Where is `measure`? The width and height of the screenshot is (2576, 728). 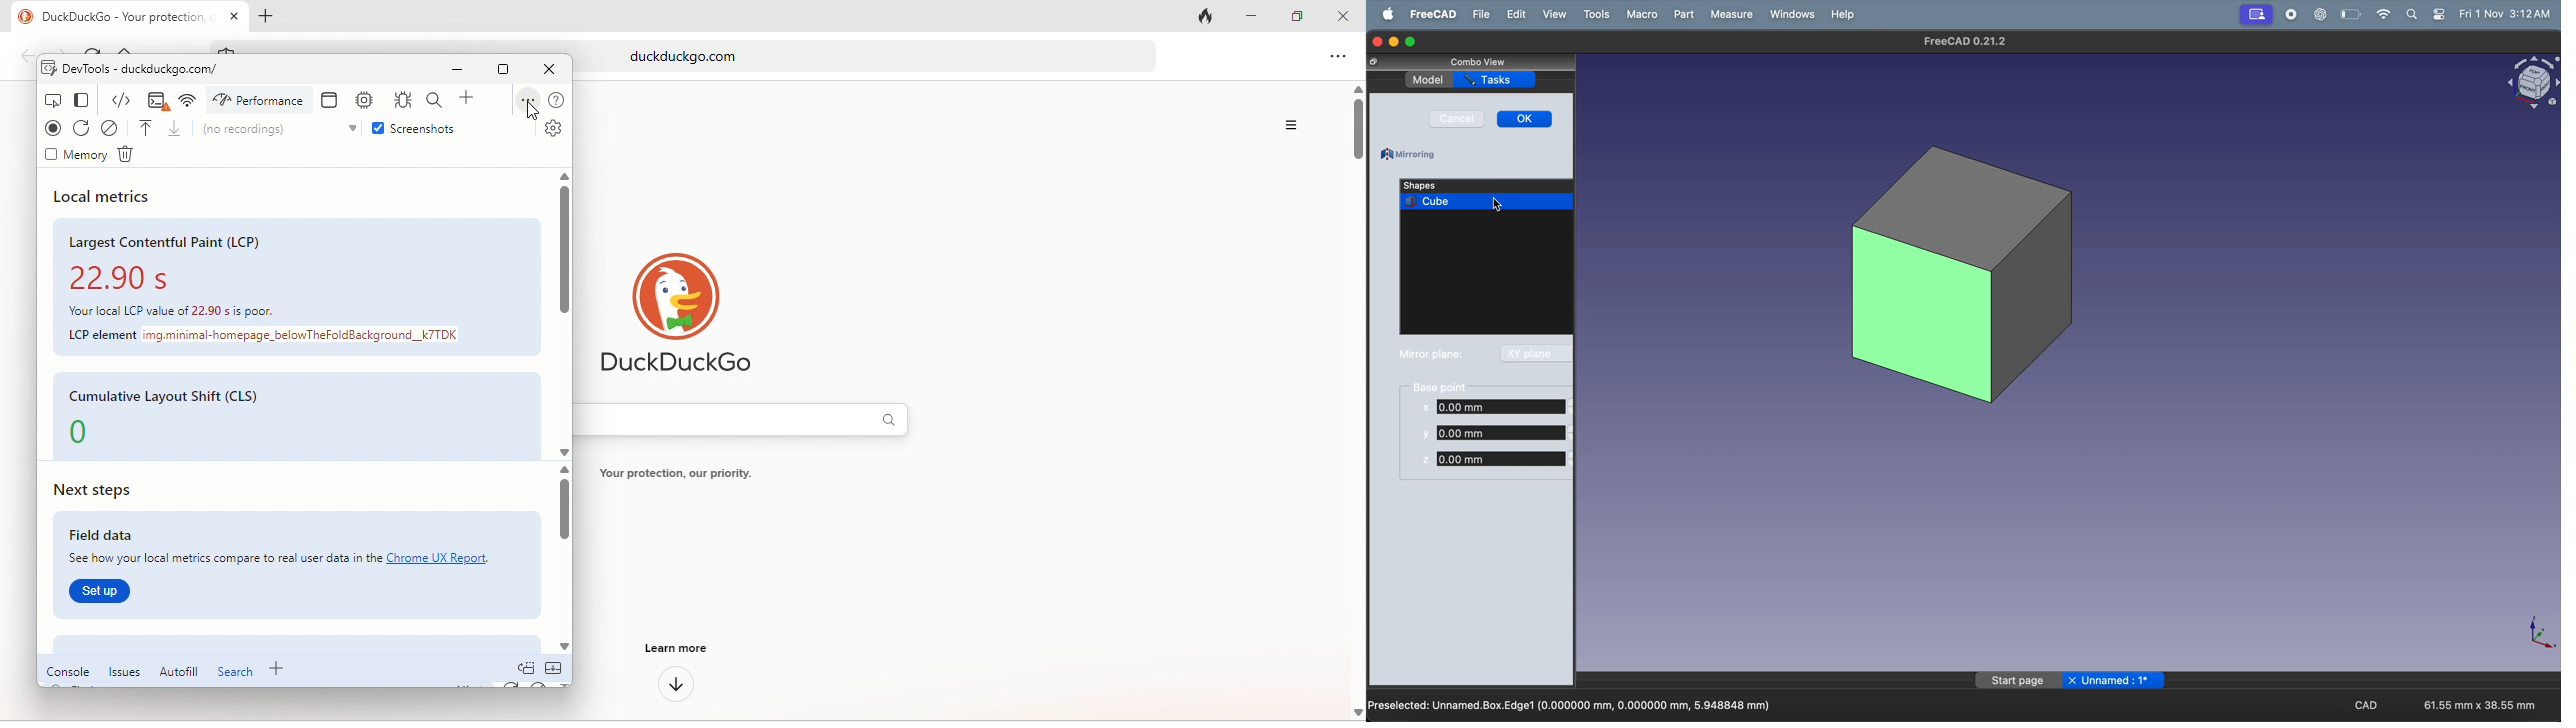 measure is located at coordinates (1731, 15).